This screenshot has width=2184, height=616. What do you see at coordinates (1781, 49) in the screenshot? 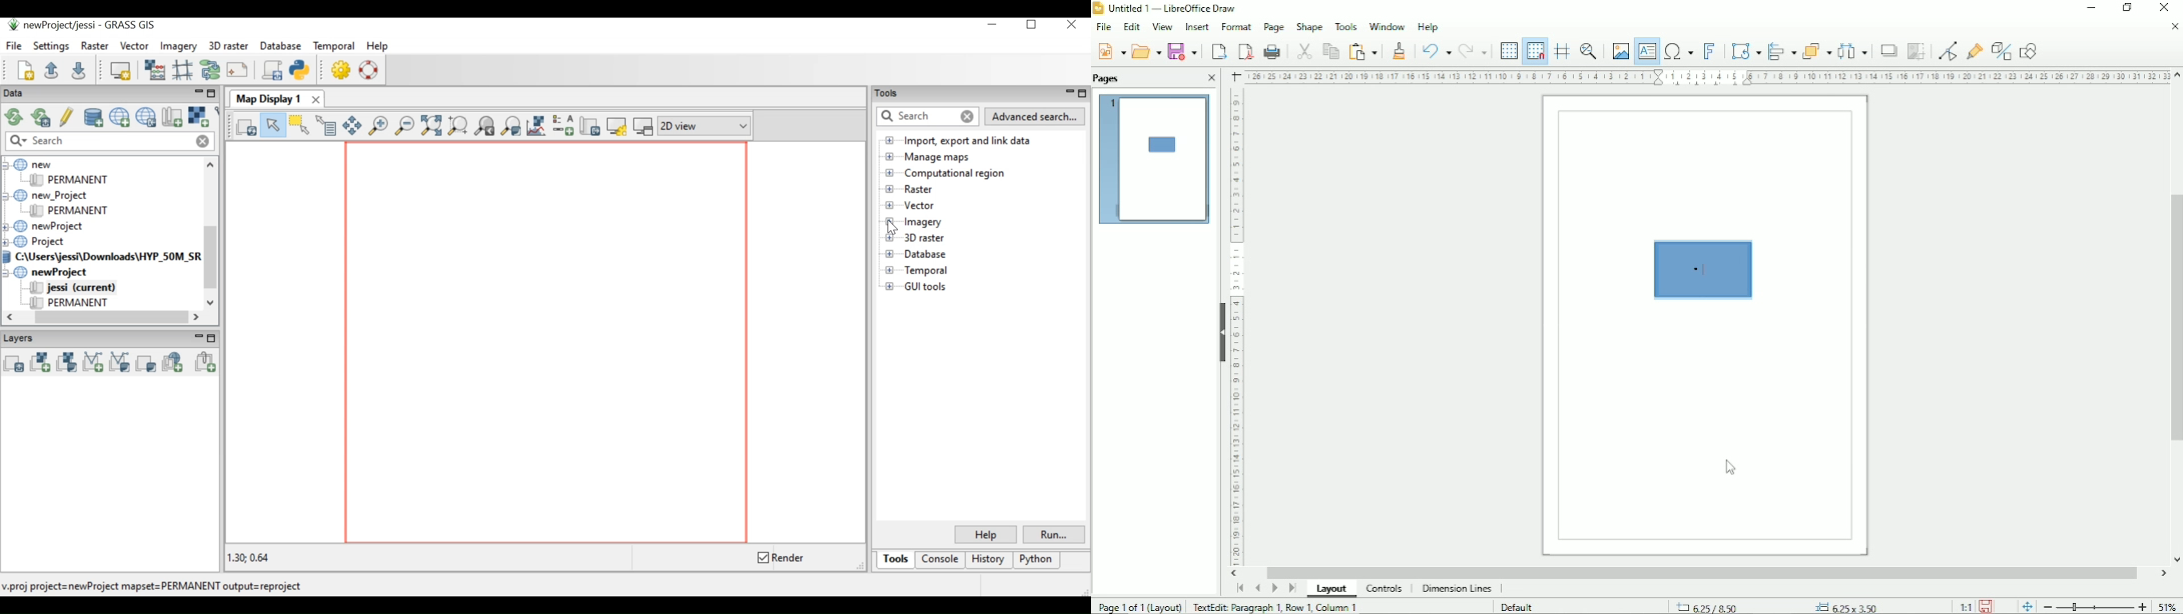
I see `Align objects` at bounding box center [1781, 49].